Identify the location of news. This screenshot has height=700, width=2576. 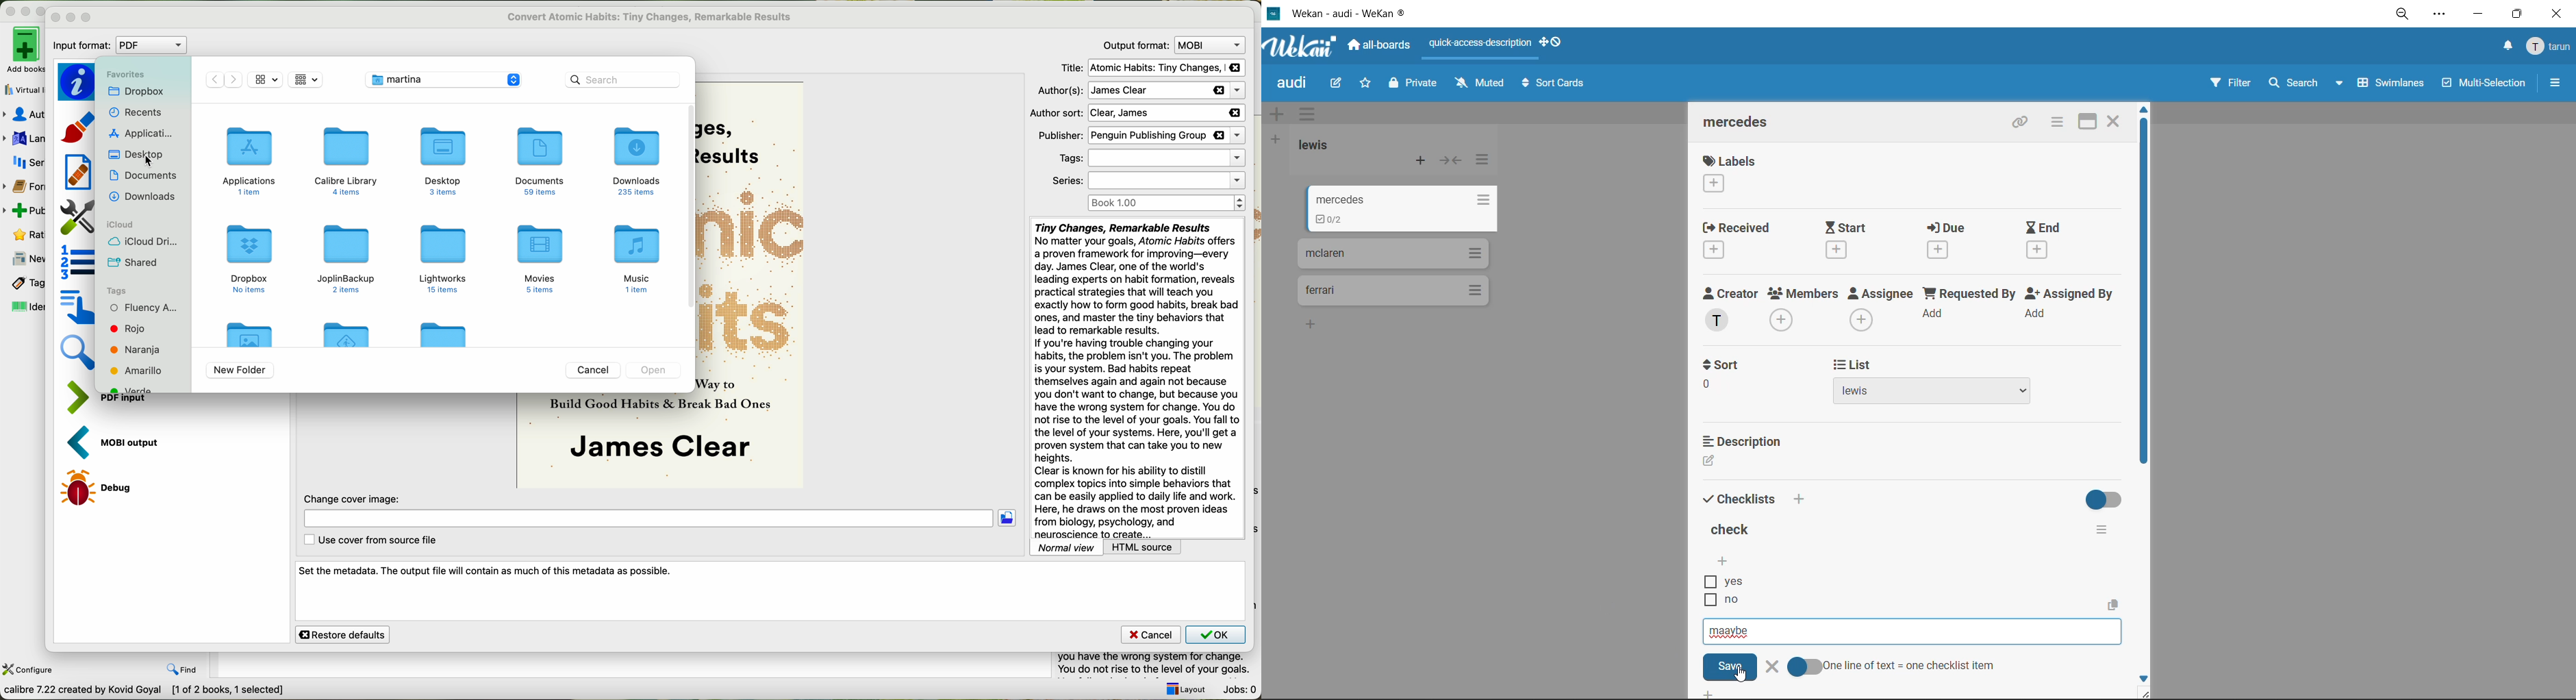
(23, 259).